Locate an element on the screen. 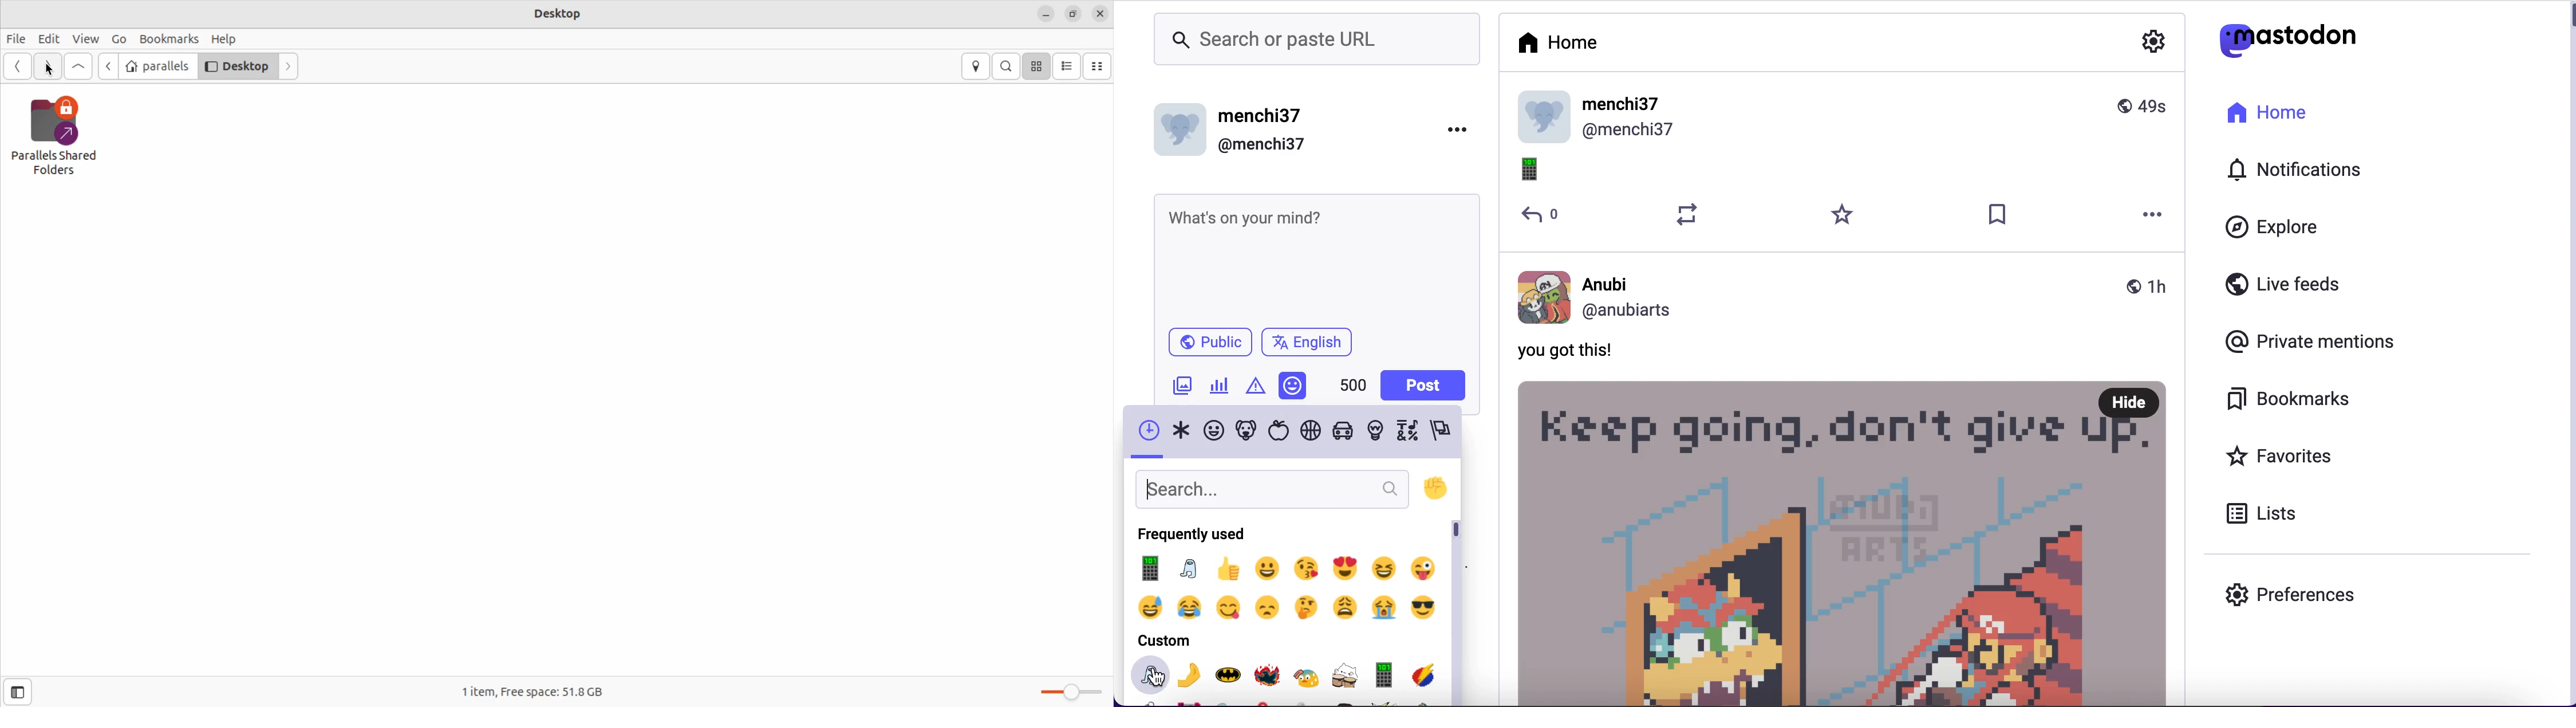 The height and width of the screenshot is (728, 2576). private mentions is located at coordinates (2309, 342).